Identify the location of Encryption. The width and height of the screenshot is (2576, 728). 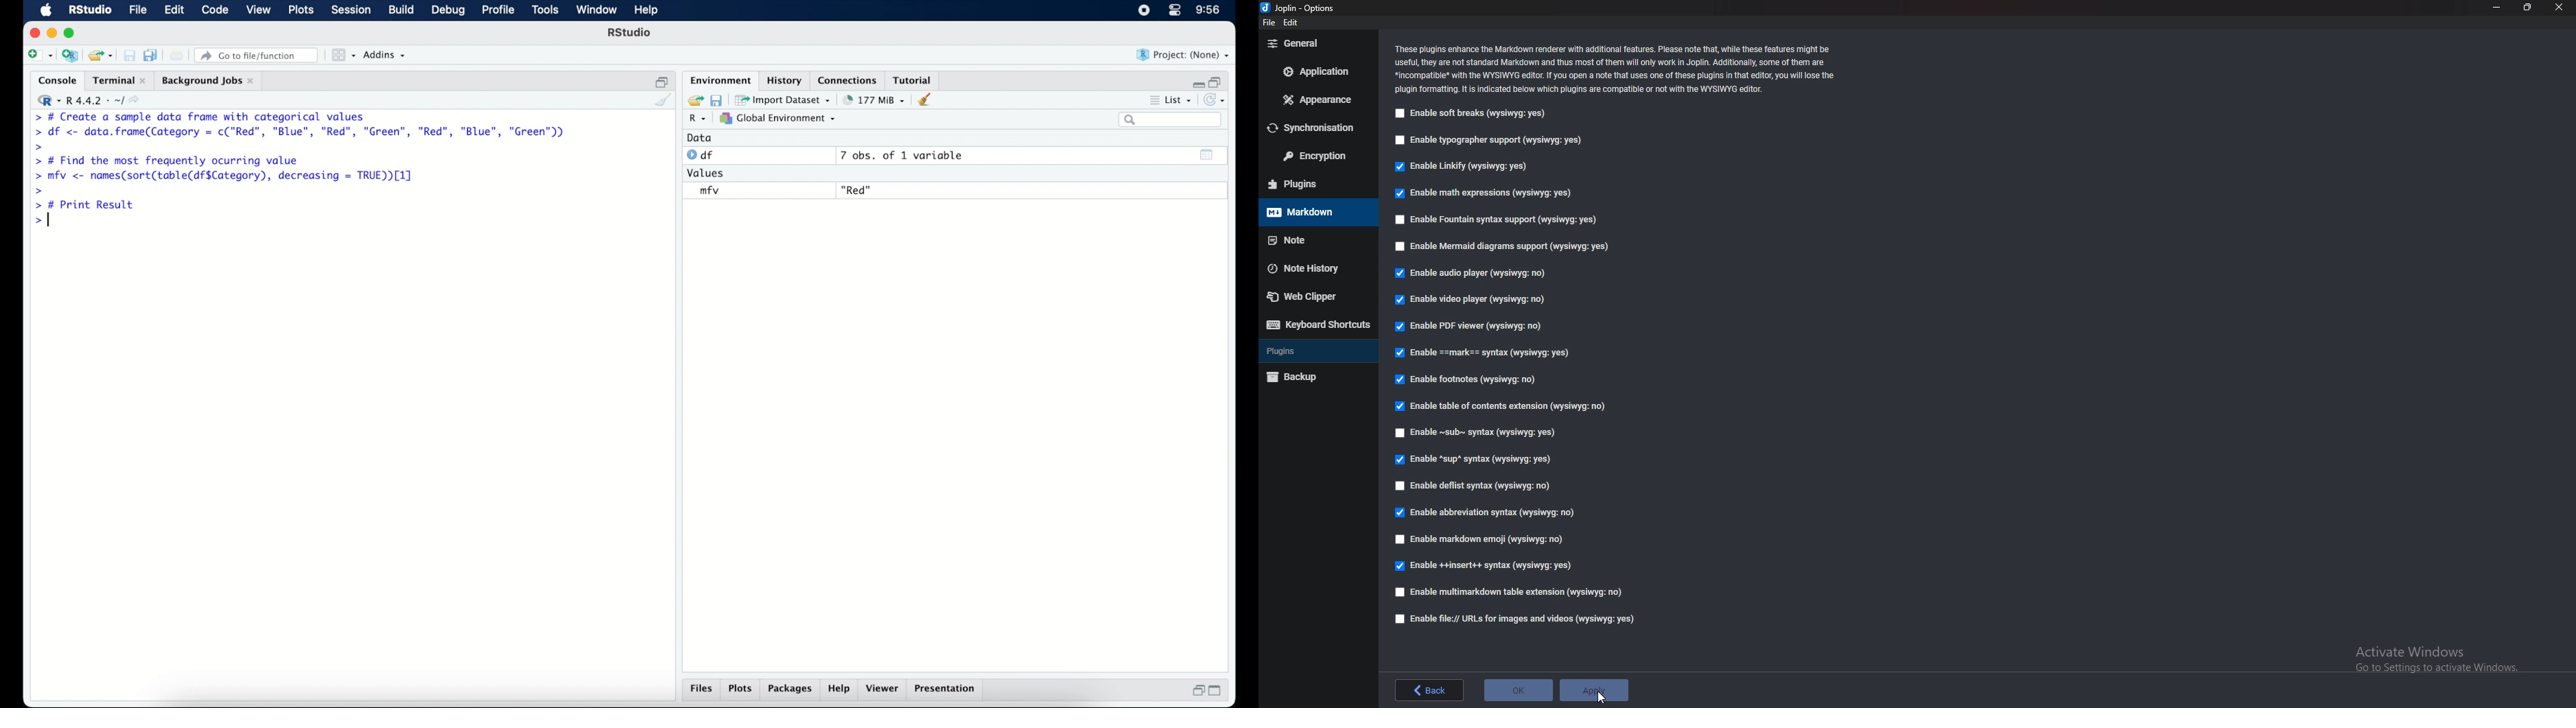
(1318, 156).